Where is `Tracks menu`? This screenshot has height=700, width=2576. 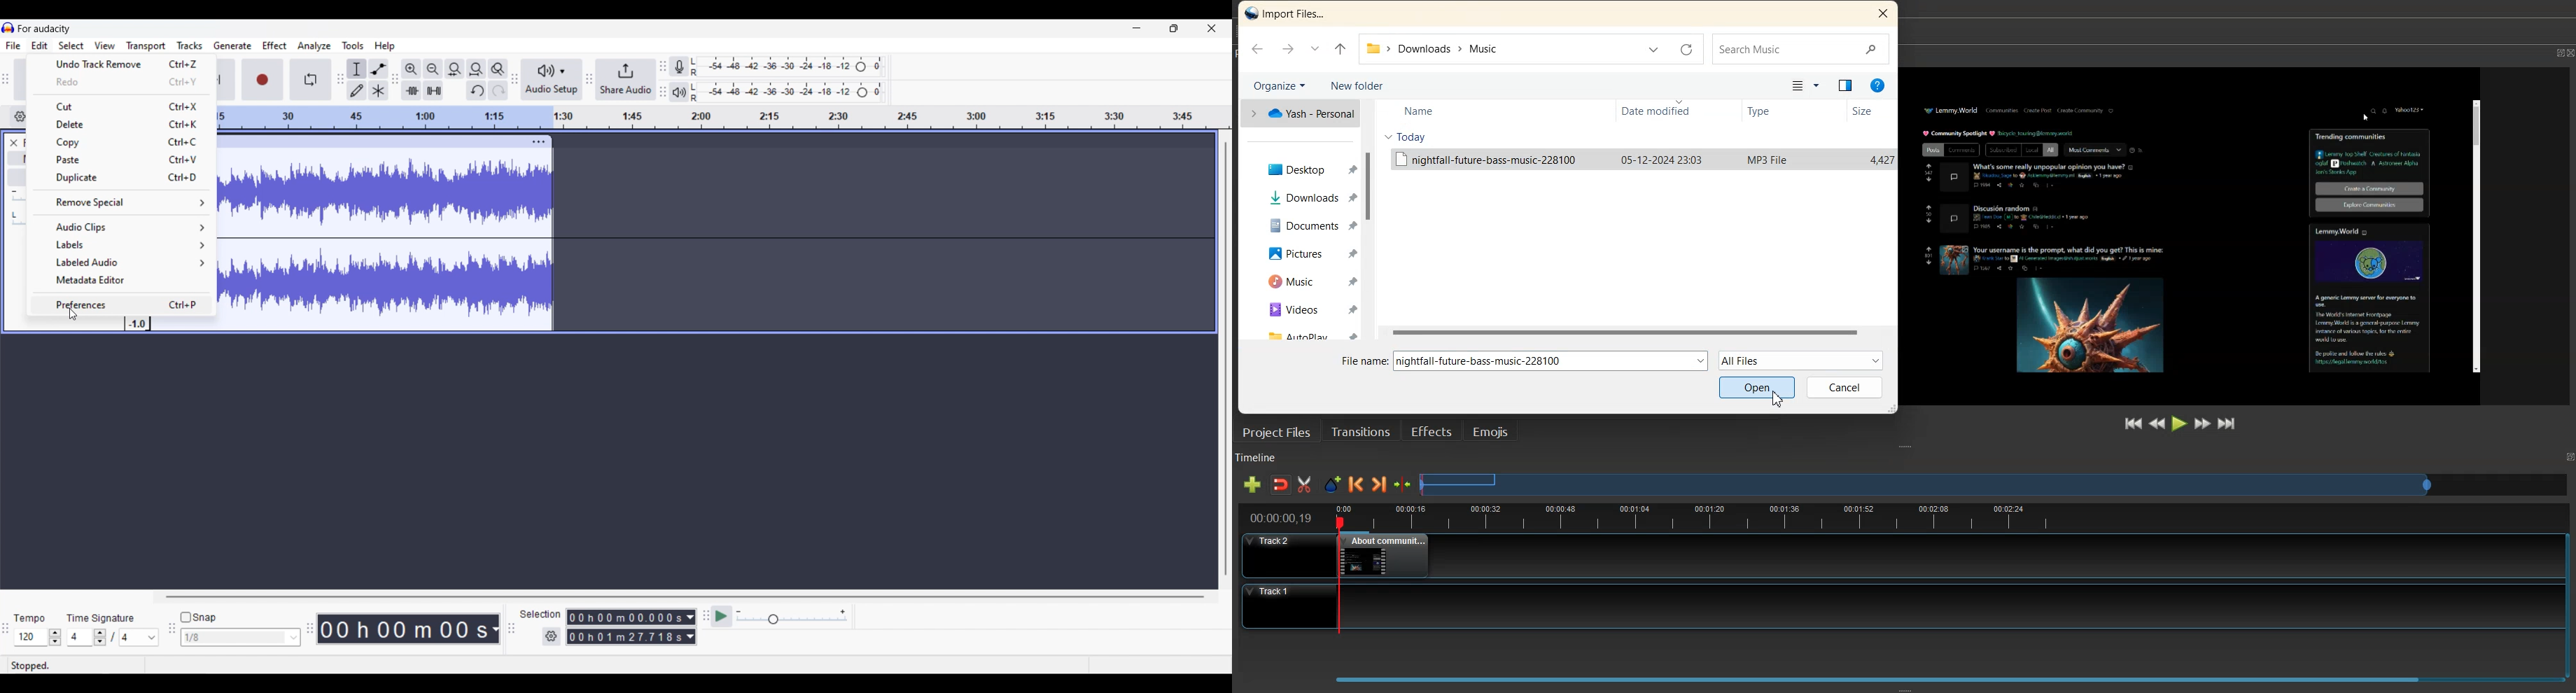 Tracks menu is located at coordinates (189, 46).